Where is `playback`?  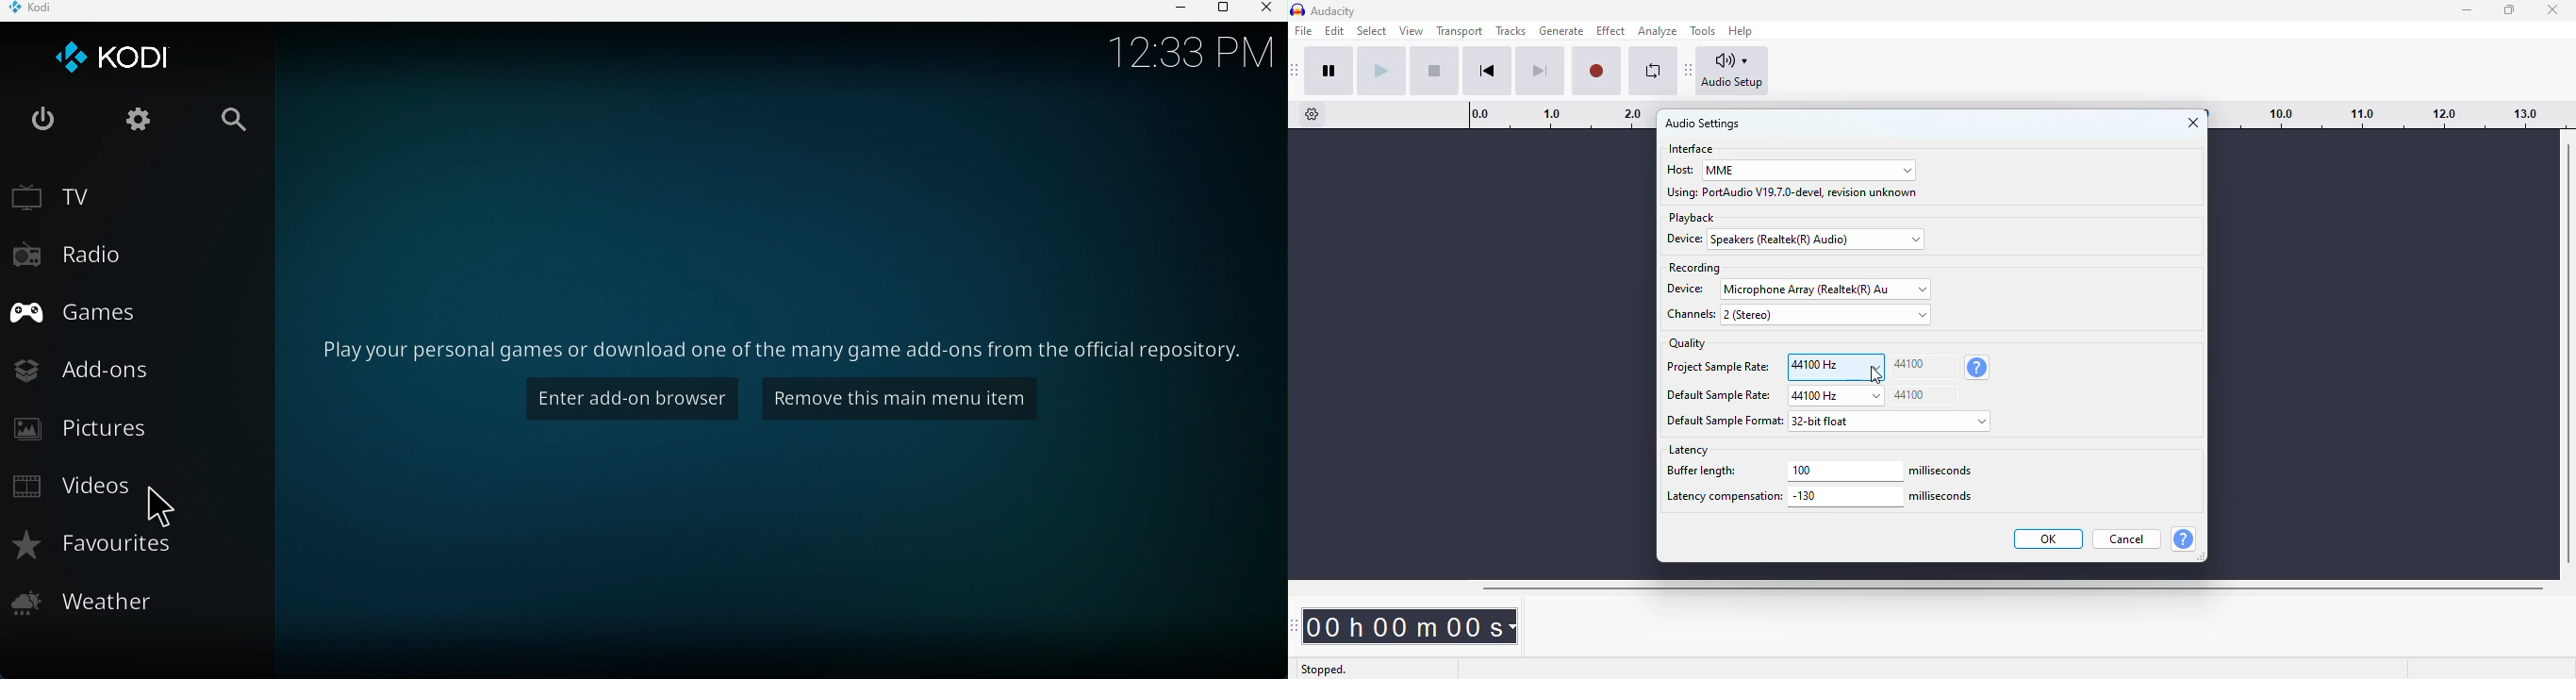
playback is located at coordinates (1692, 218).